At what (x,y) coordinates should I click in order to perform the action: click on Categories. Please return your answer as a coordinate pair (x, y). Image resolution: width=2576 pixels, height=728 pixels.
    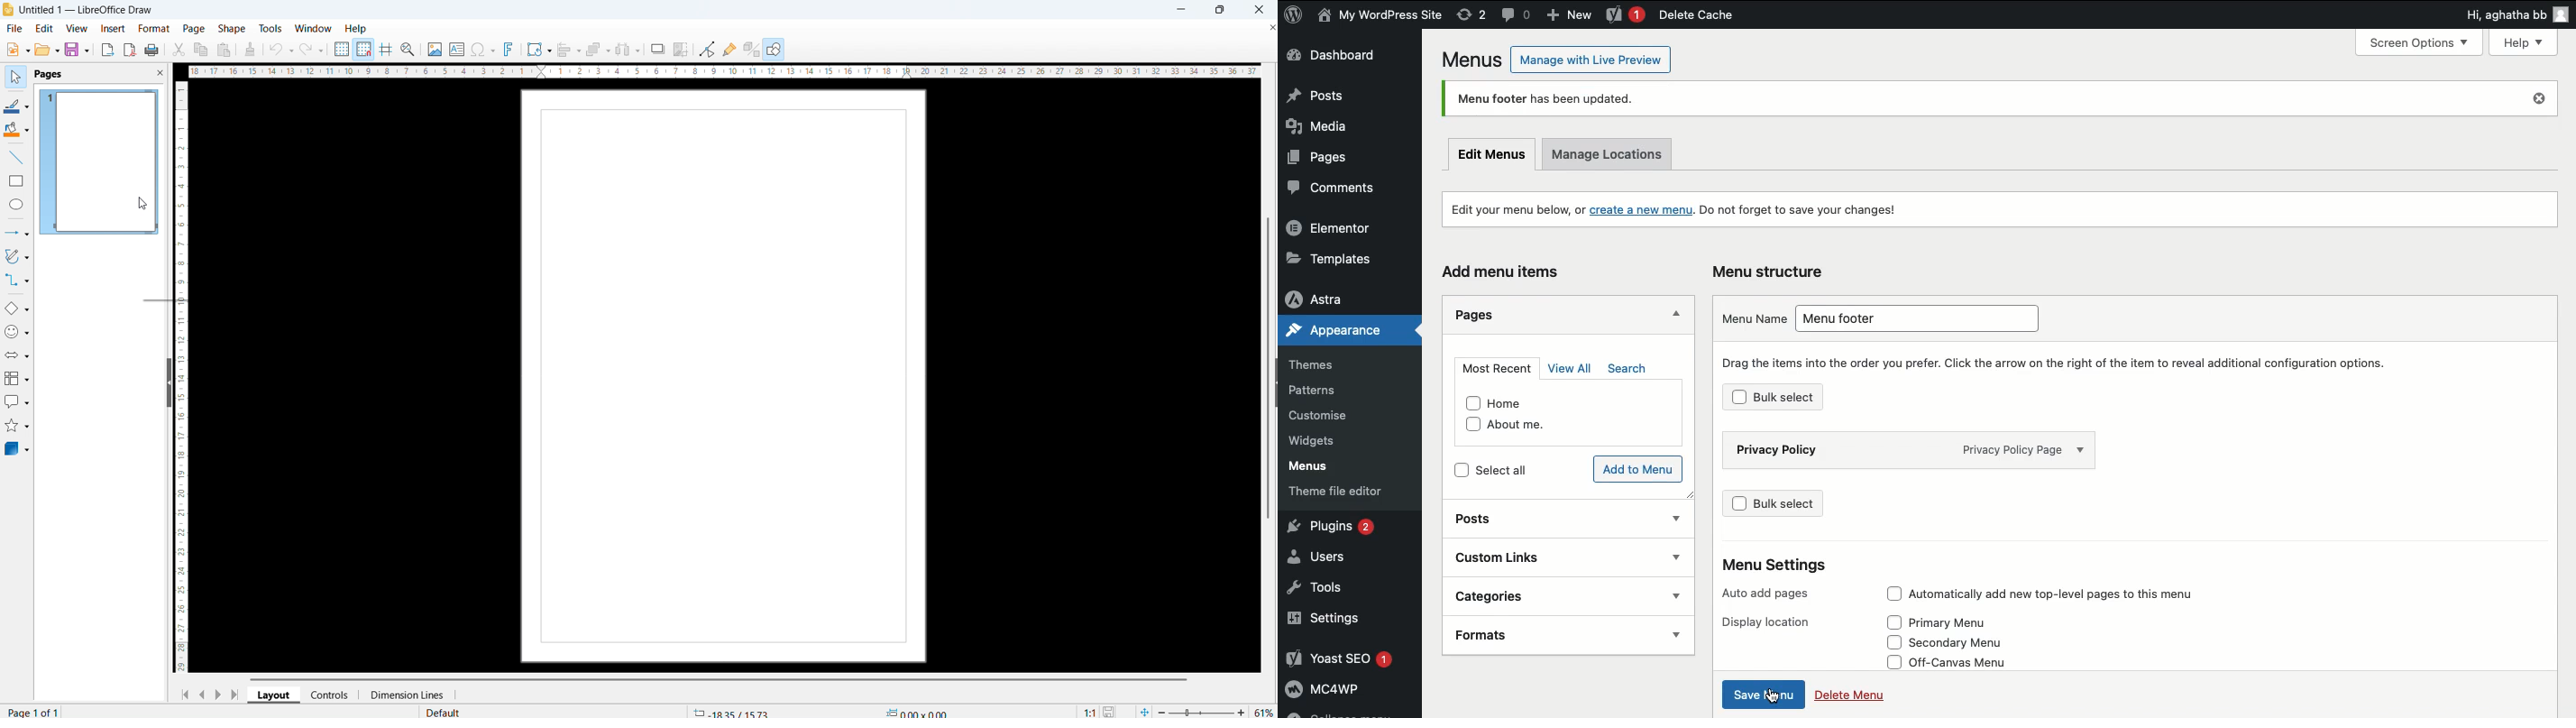
    Looking at the image, I should click on (1547, 596).